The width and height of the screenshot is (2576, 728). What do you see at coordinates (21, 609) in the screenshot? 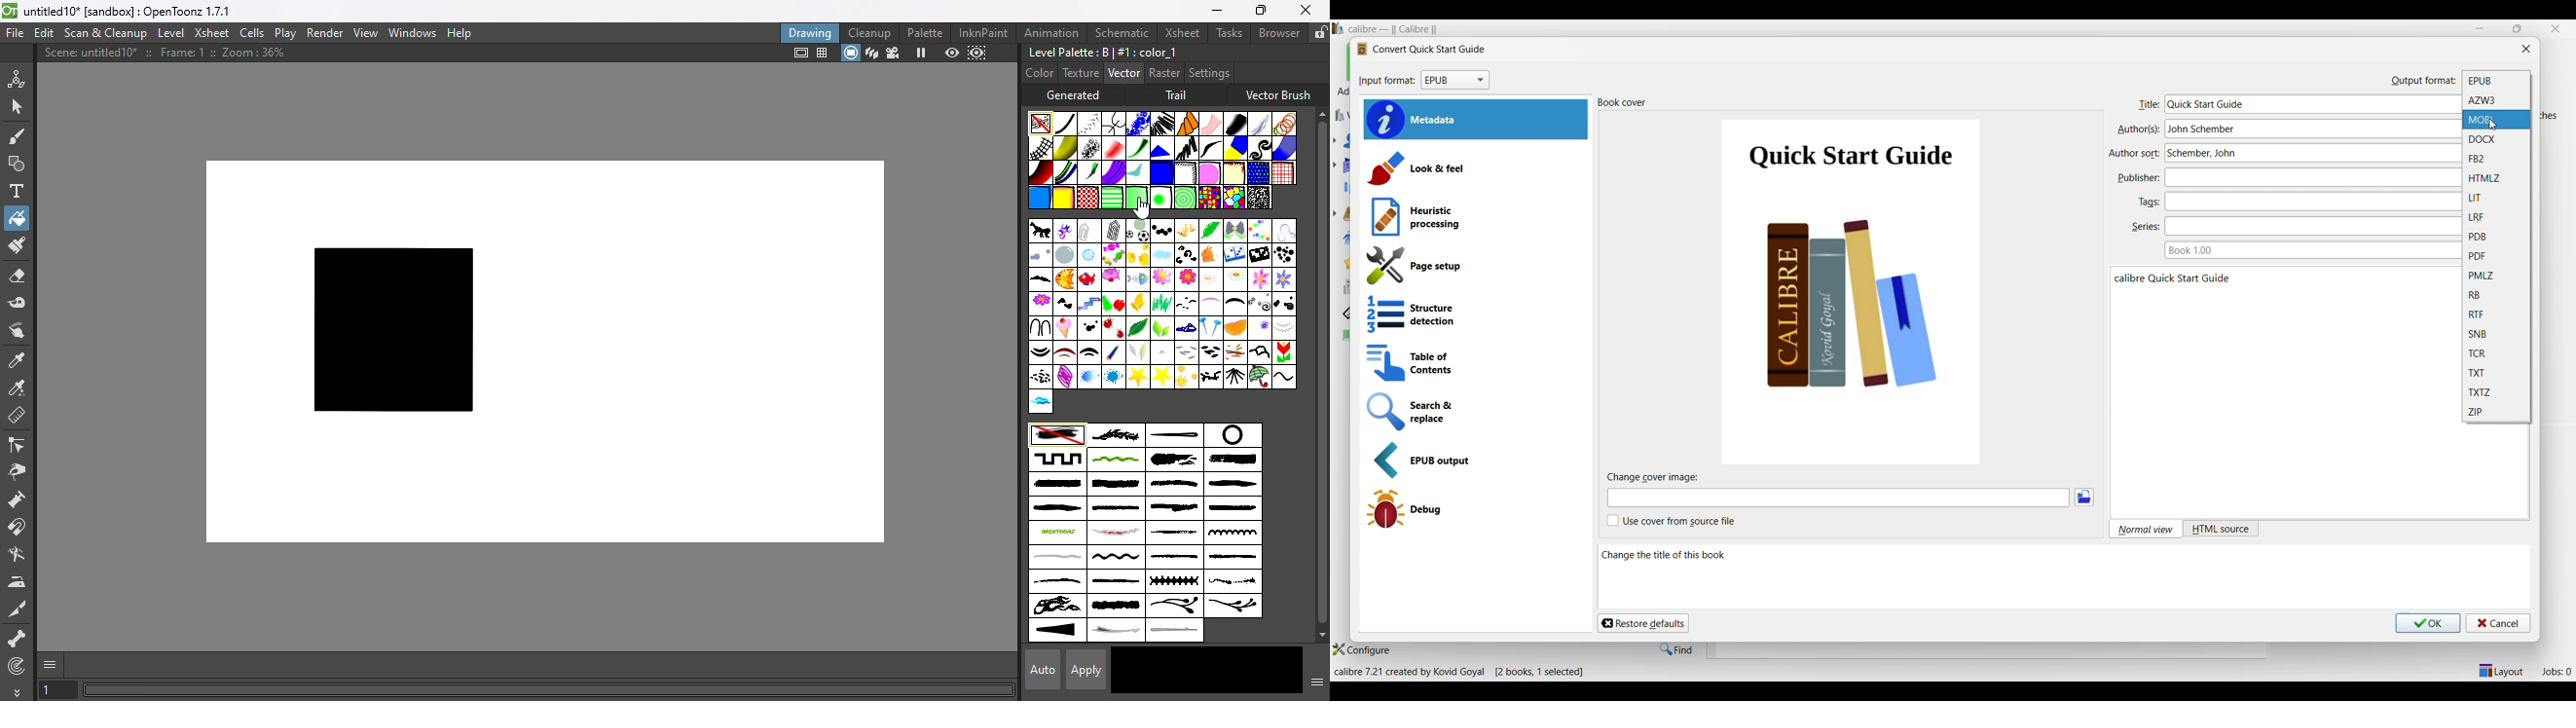
I see `Cutter tool` at bounding box center [21, 609].